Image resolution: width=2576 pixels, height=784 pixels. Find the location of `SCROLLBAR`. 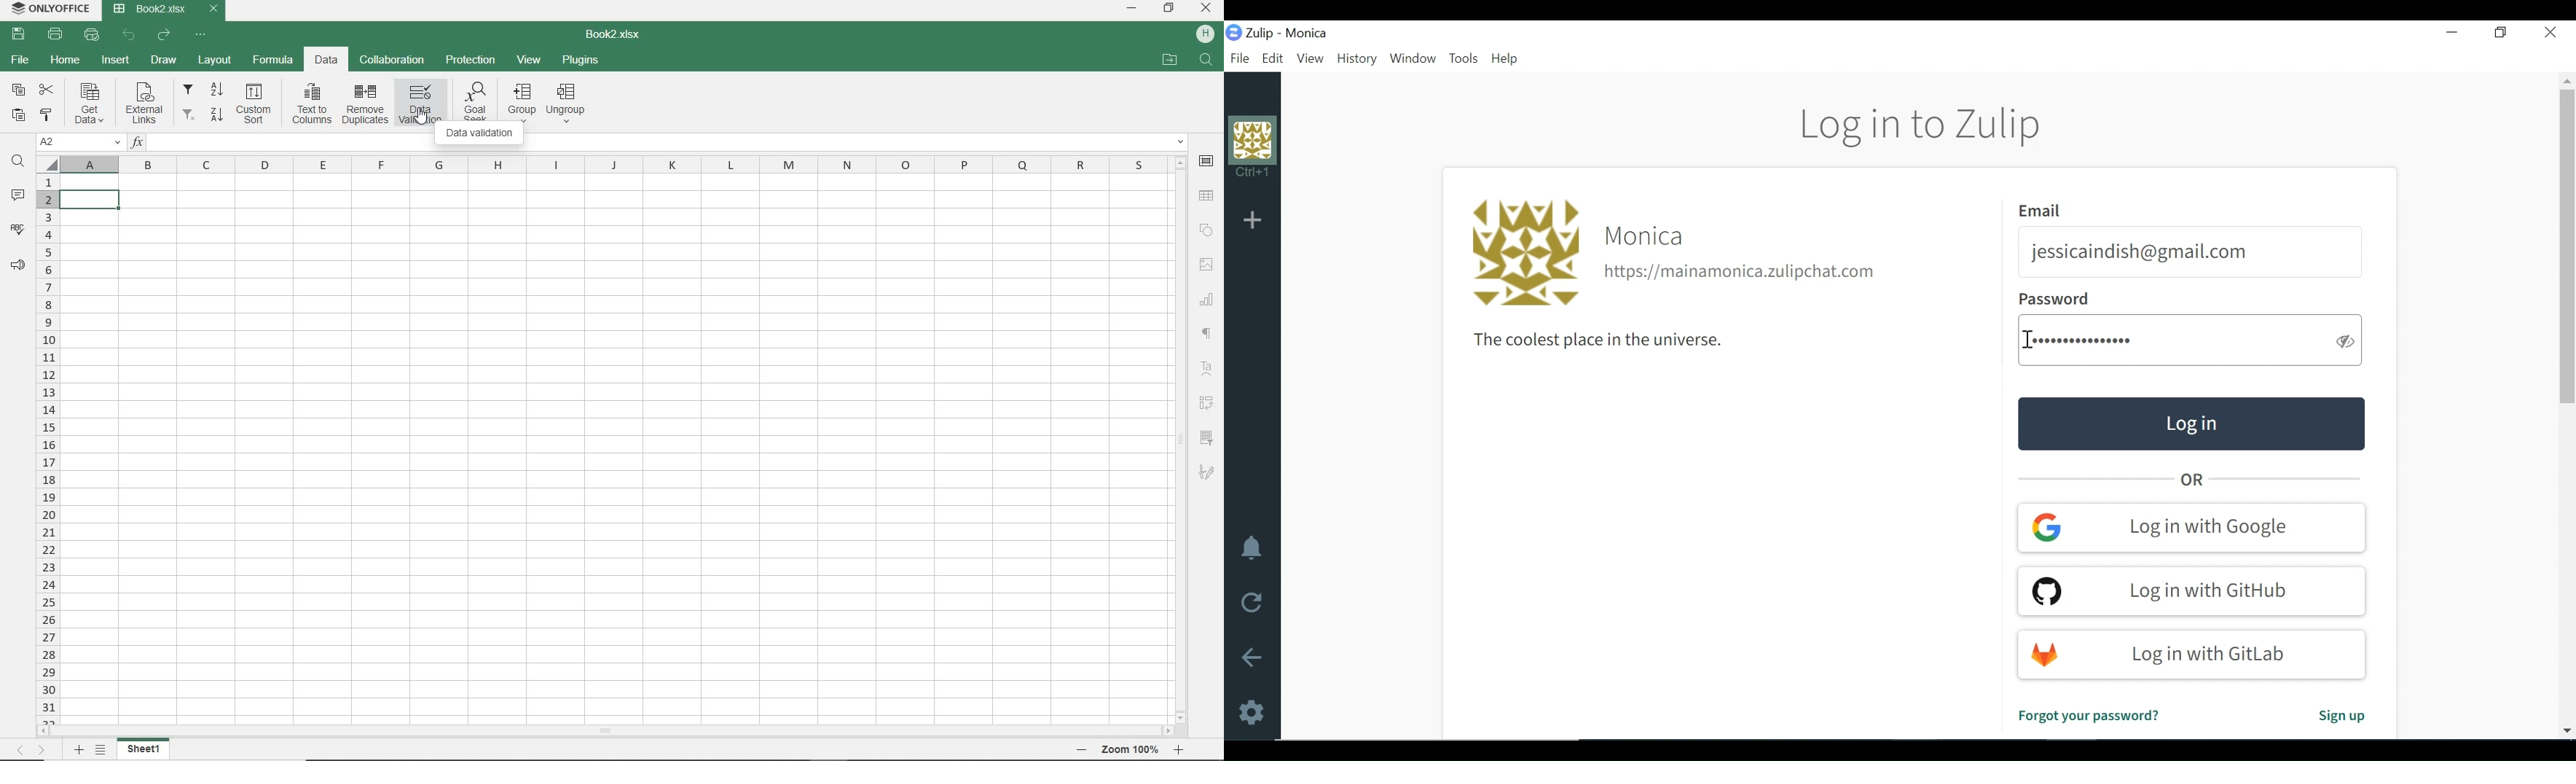

SCROLLBAR is located at coordinates (602, 729).